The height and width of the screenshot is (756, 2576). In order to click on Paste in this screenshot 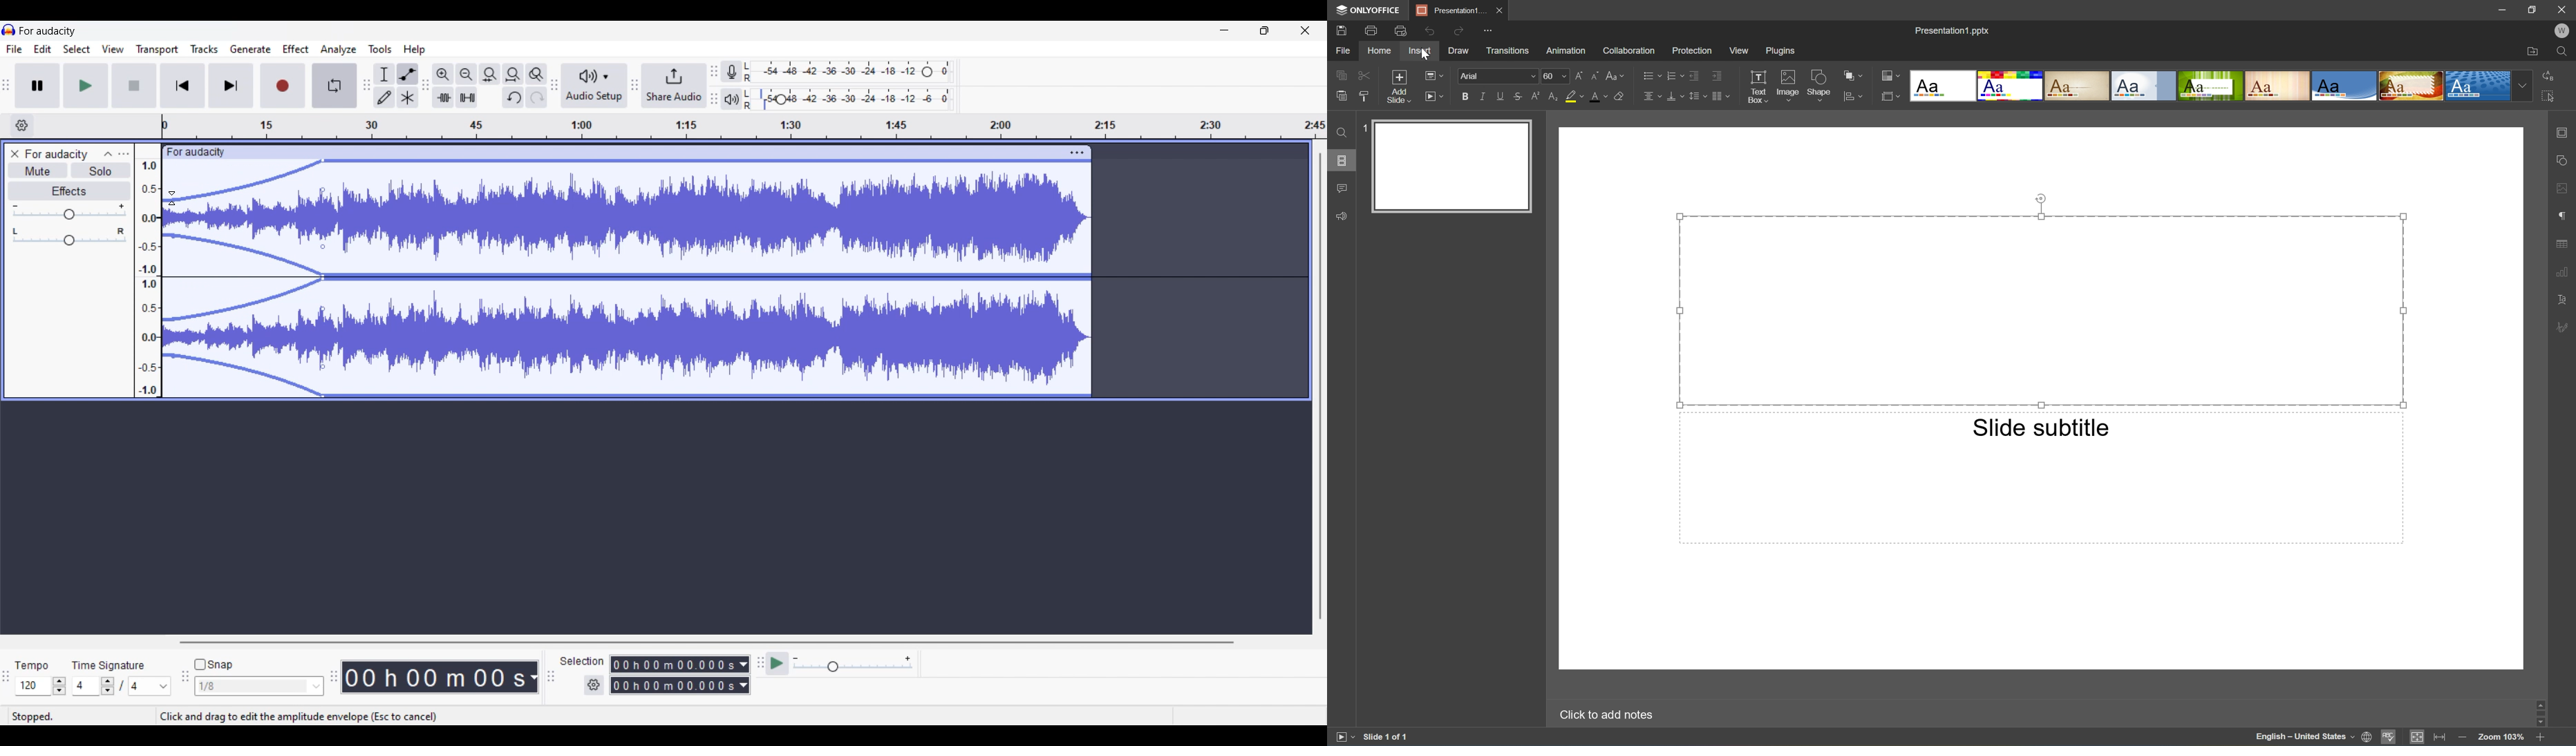, I will do `click(1341, 94)`.